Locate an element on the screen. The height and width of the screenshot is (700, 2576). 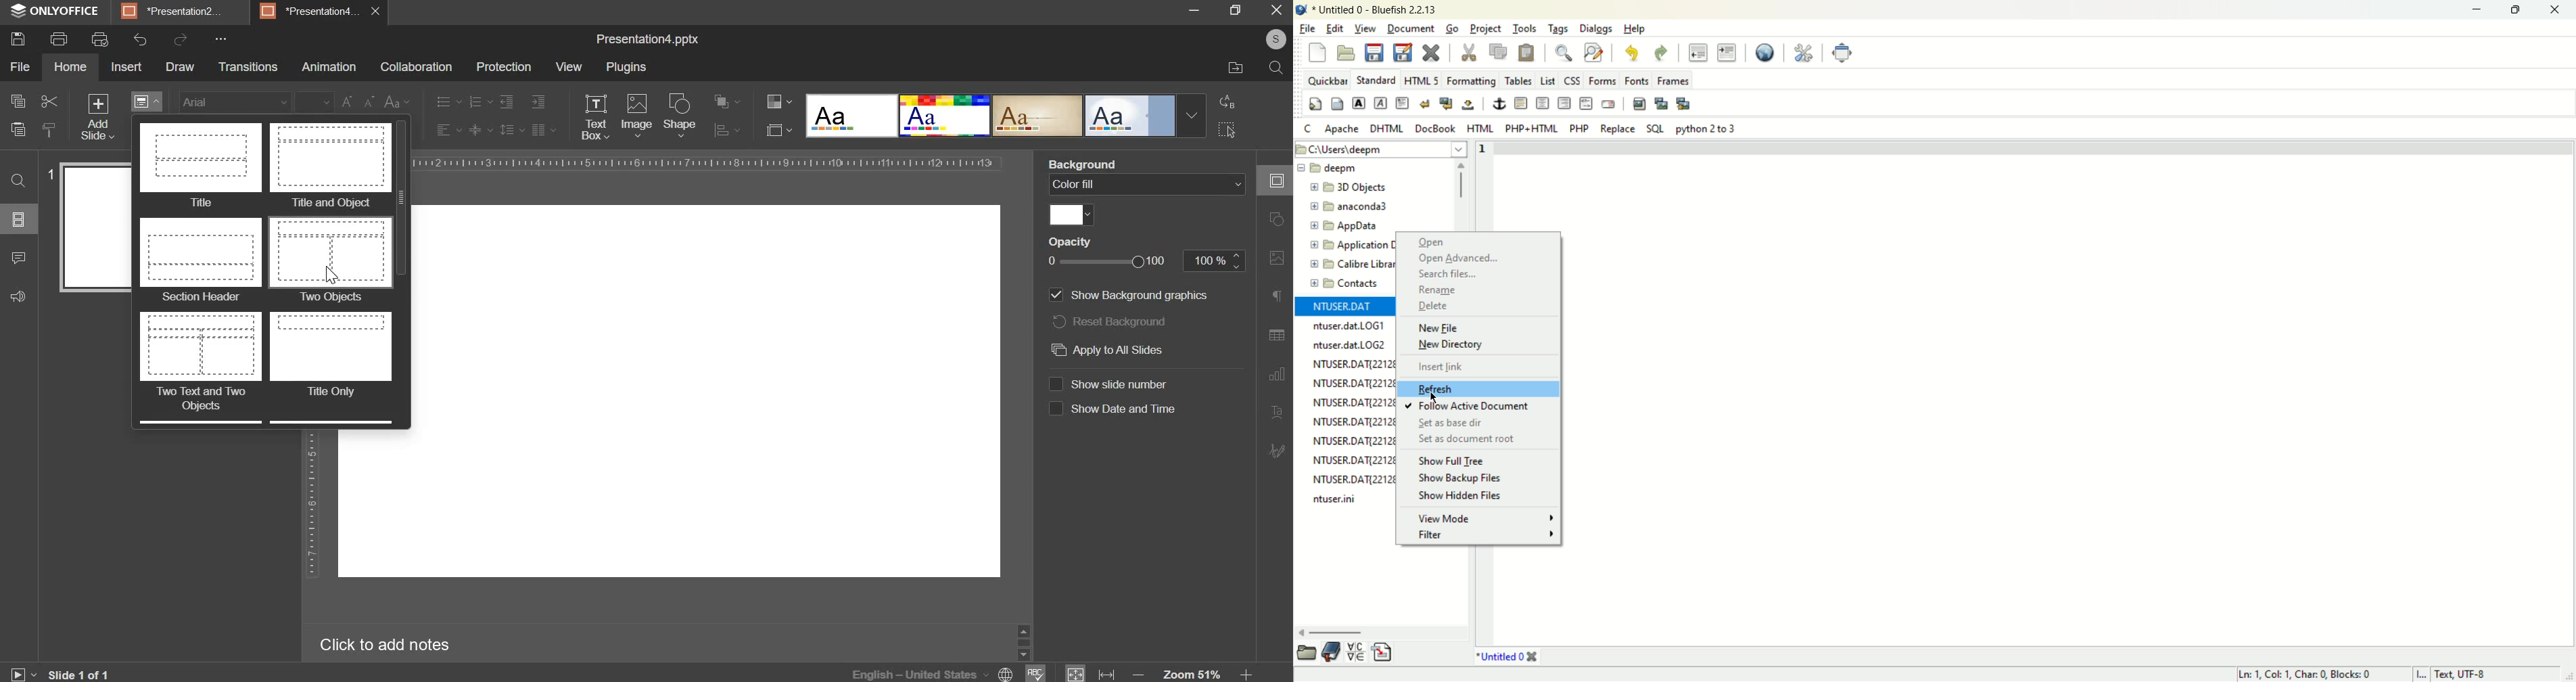
opacity slider is located at coordinates (1109, 262).